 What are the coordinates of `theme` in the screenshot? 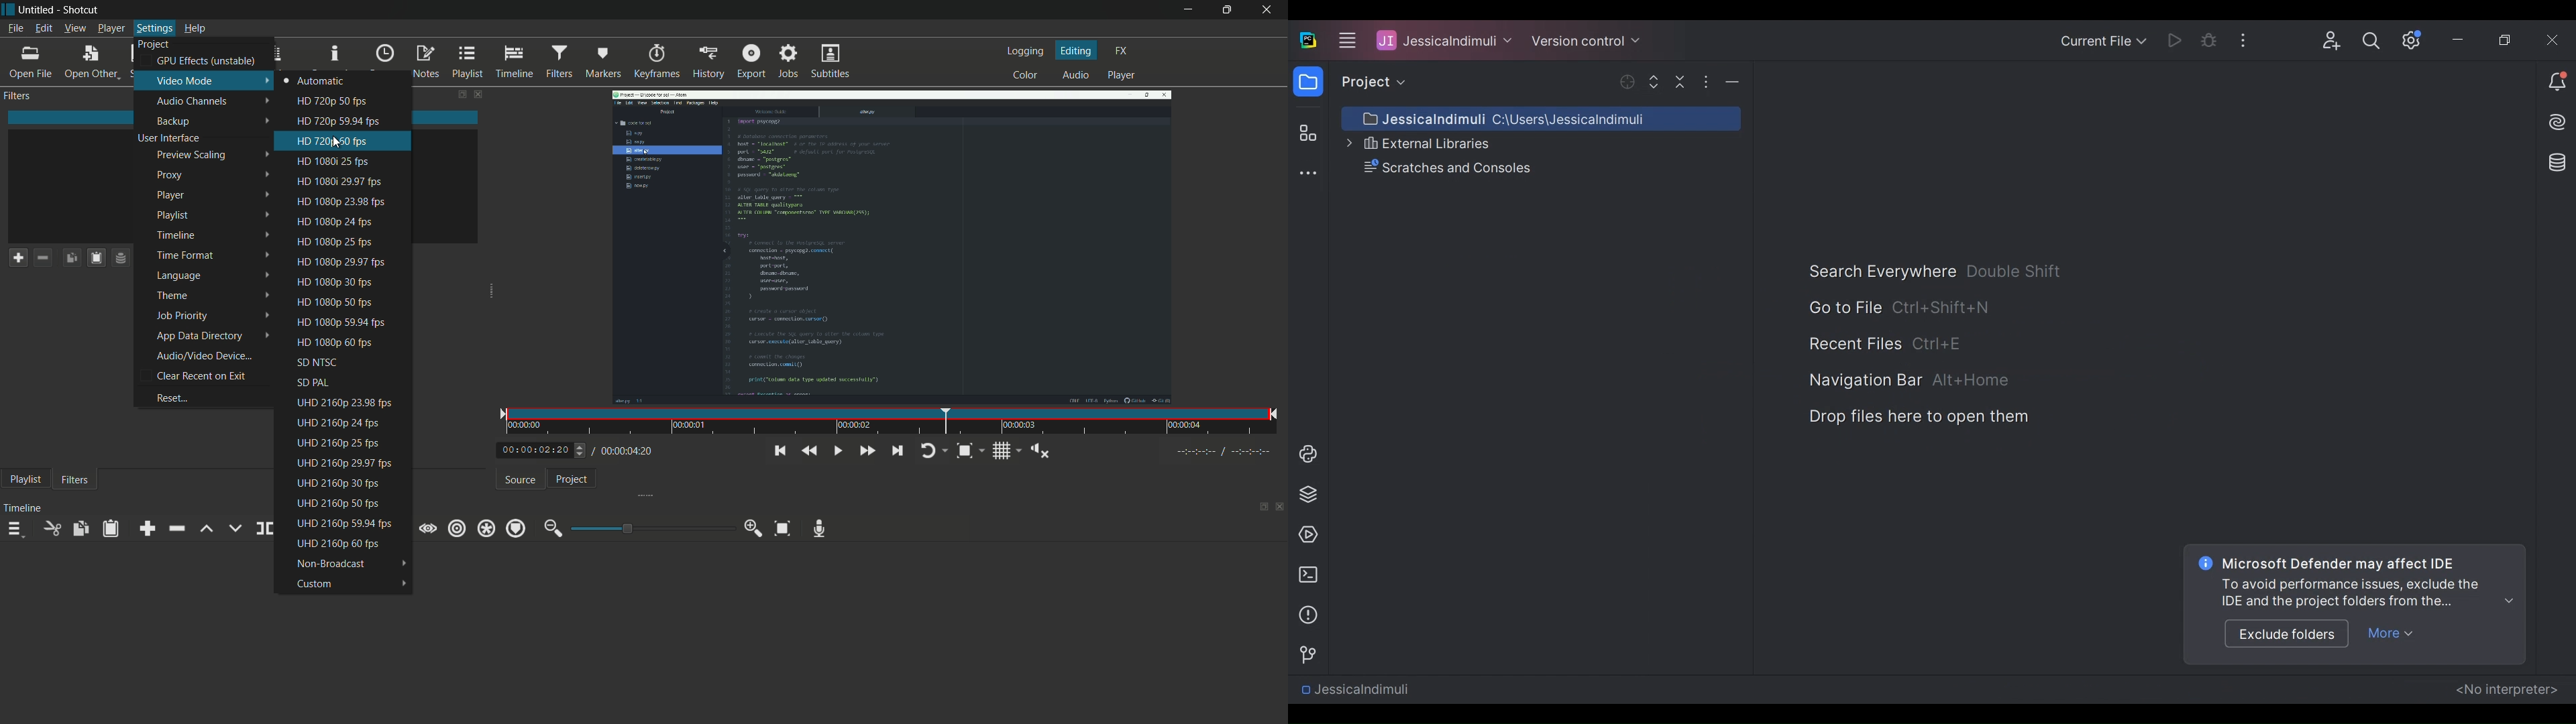 It's located at (214, 295).